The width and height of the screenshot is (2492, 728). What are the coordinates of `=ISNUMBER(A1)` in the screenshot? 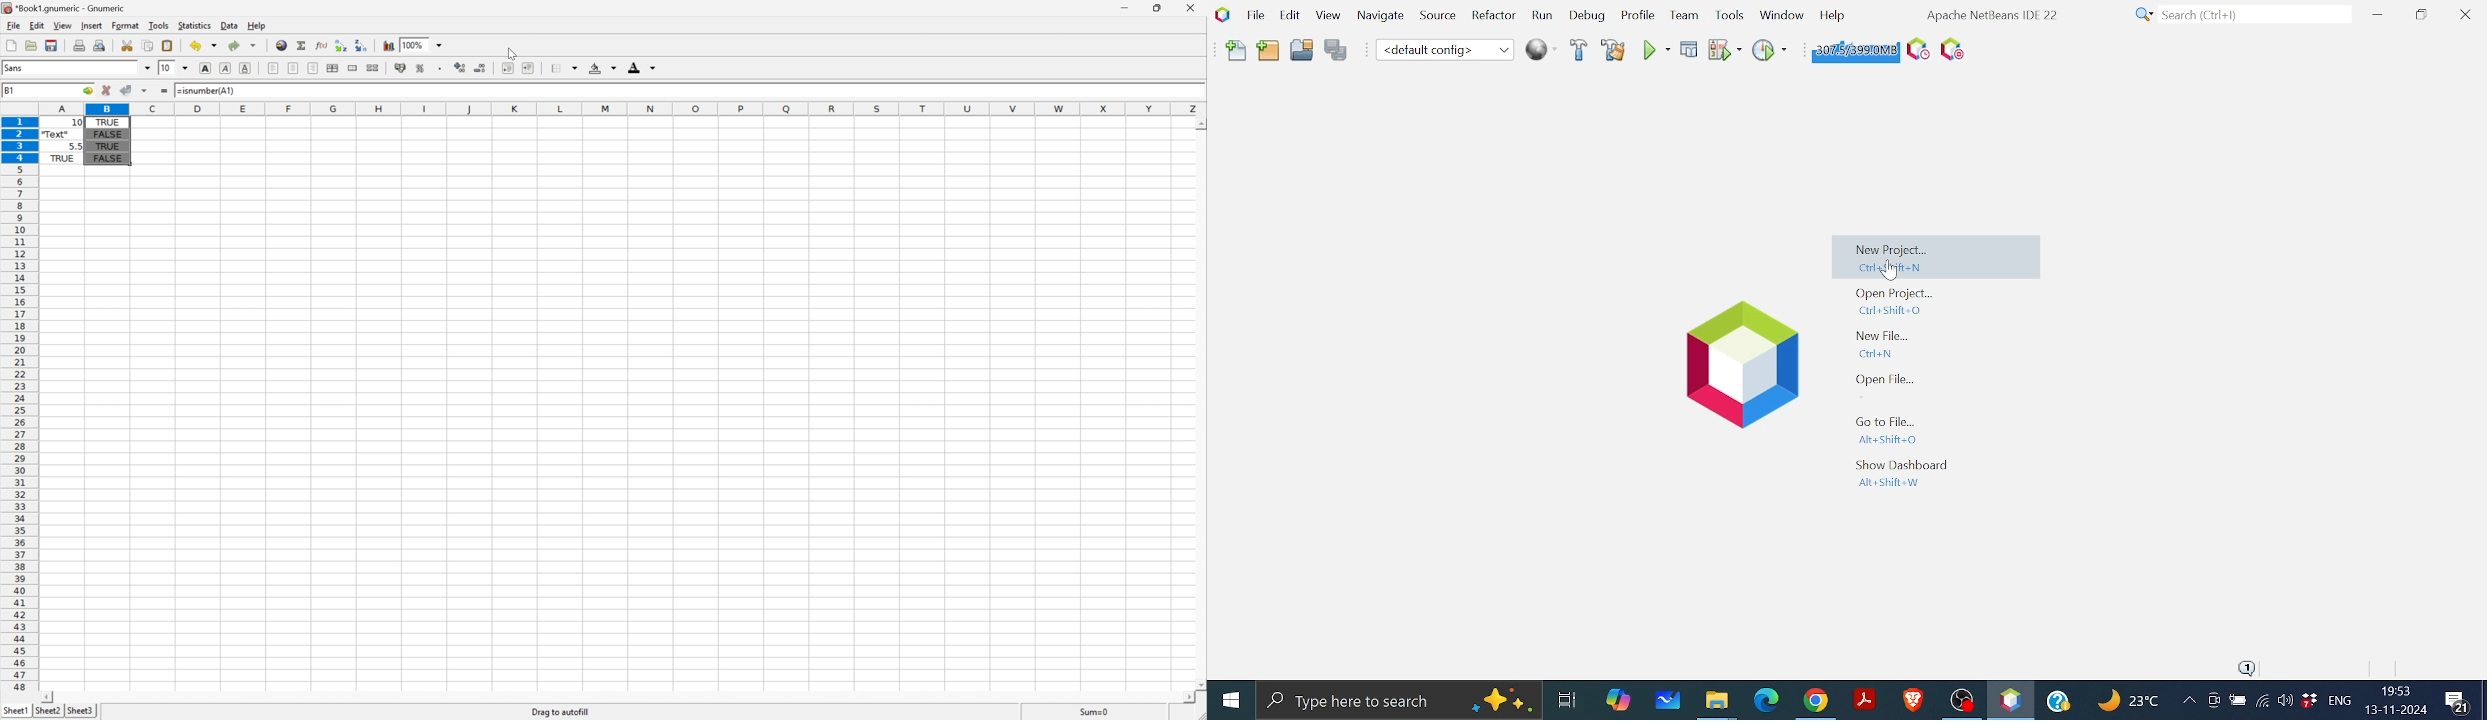 It's located at (126, 121).